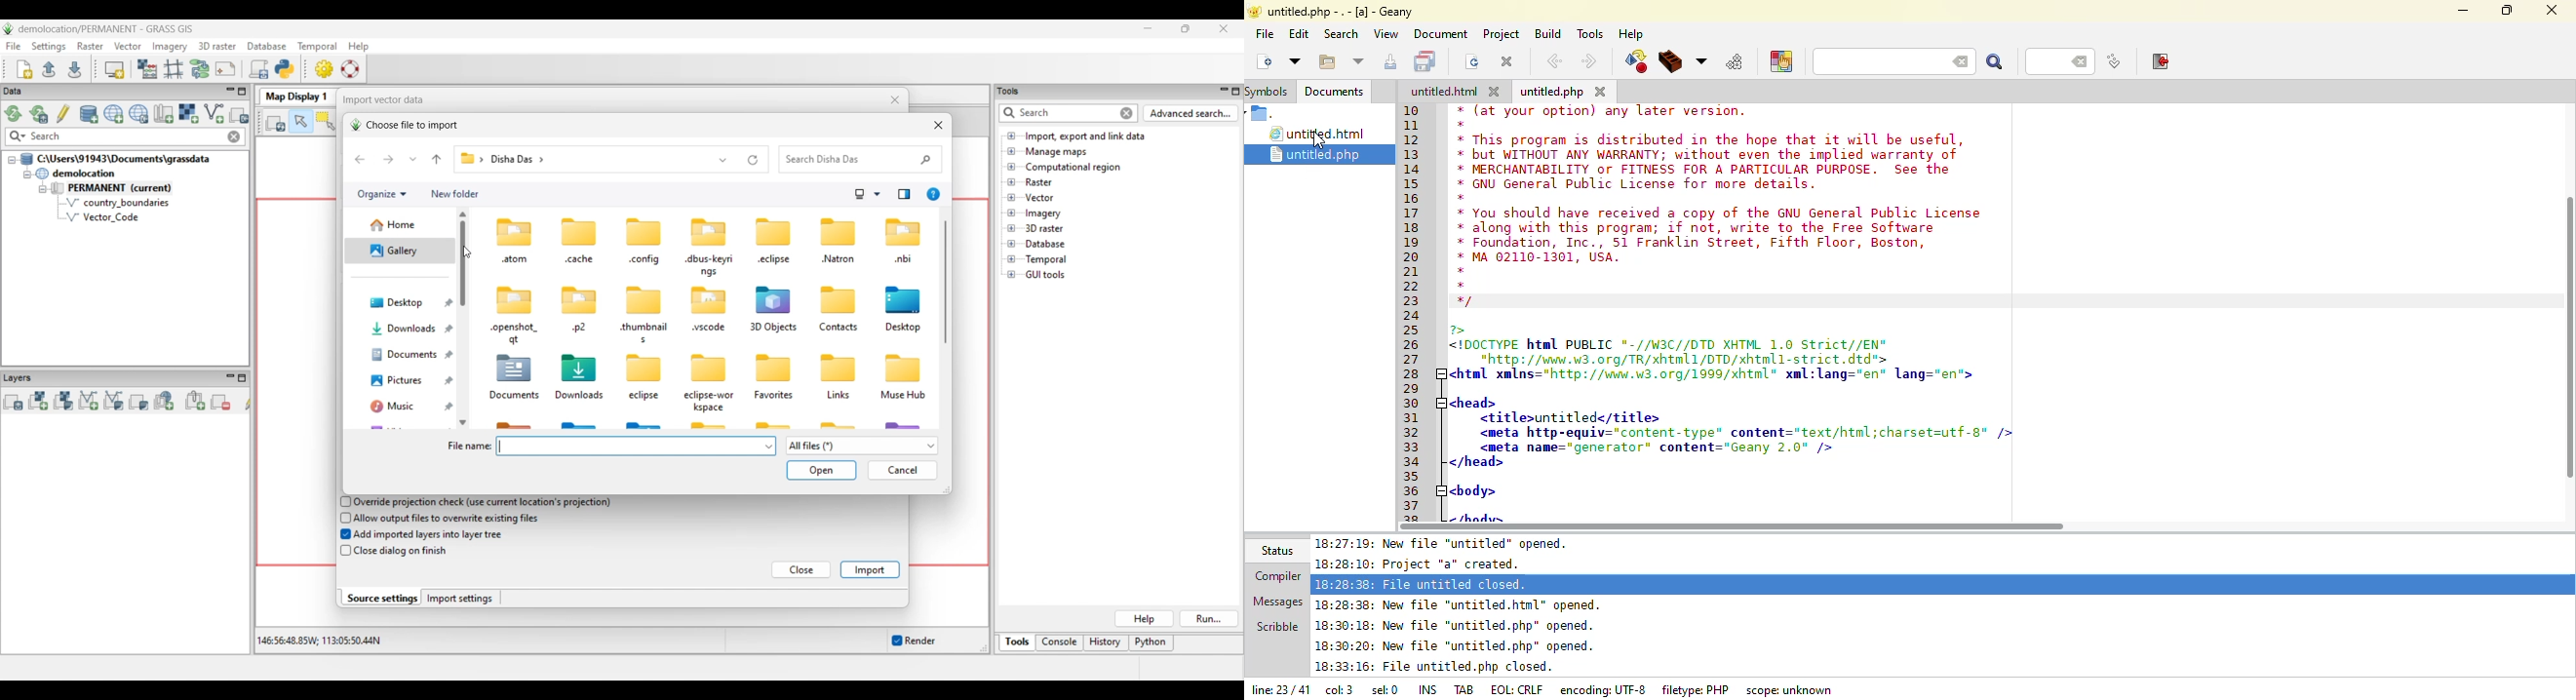 Image resolution: width=2576 pixels, height=700 pixels. I want to click on Show the preview pane, so click(904, 194).